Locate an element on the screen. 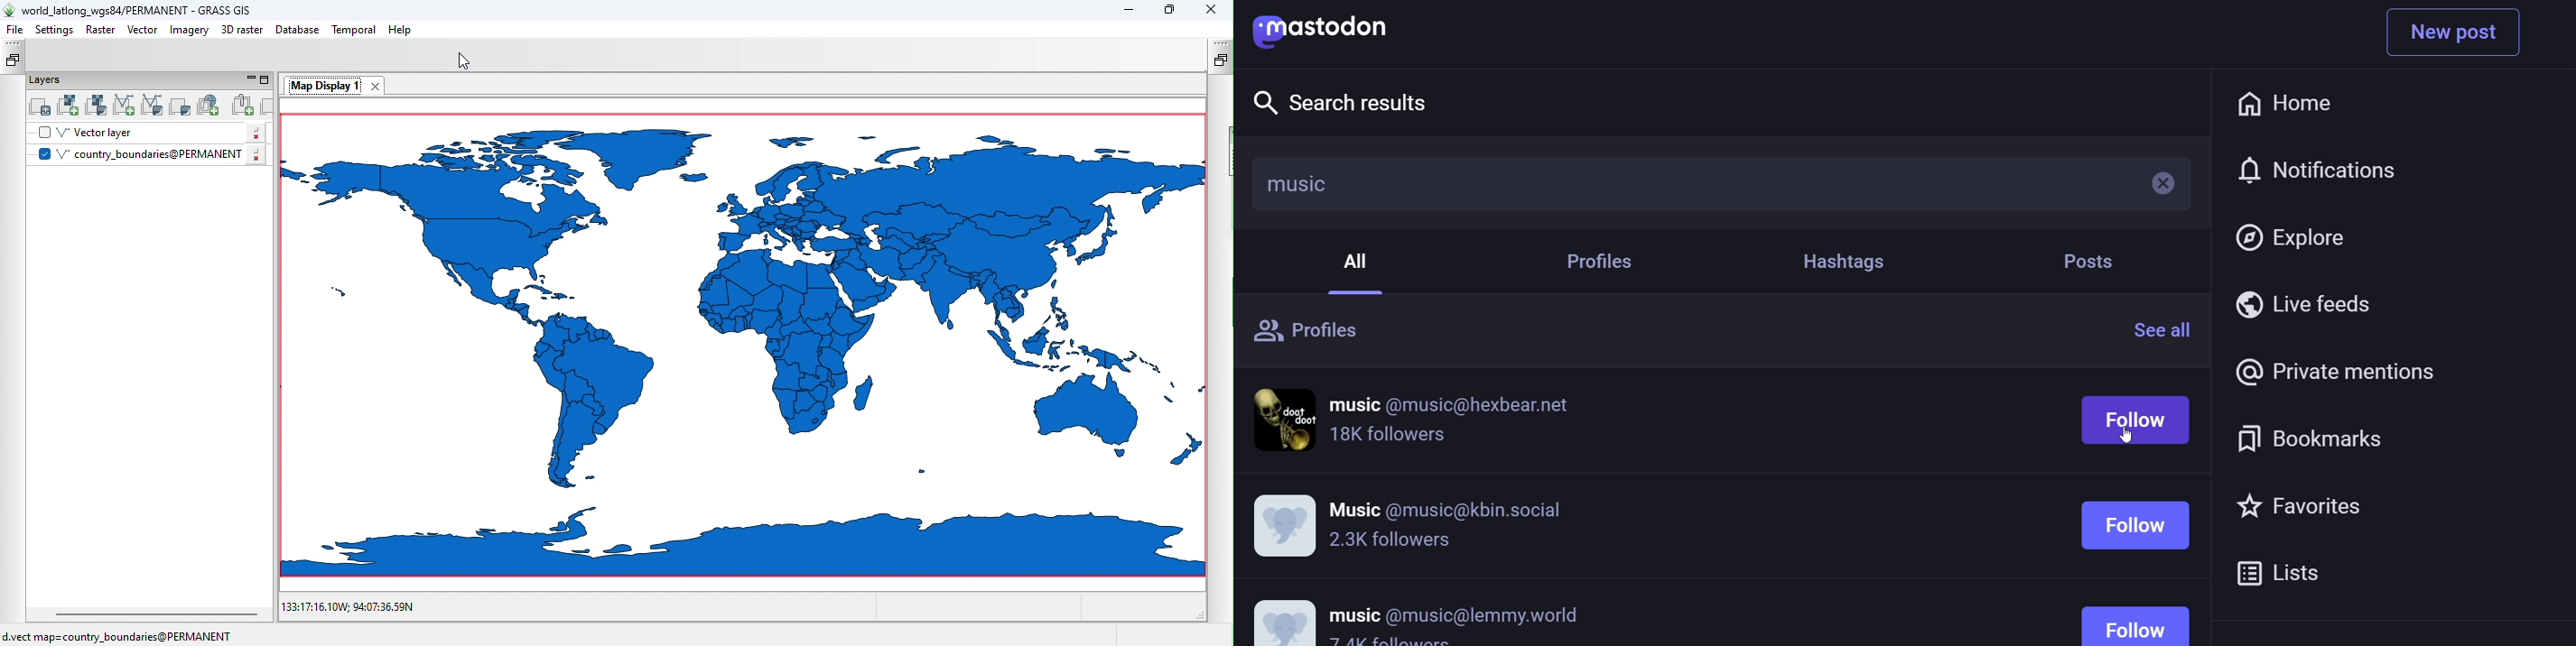 The height and width of the screenshot is (672, 2576). favorite is located at coordinates (2293, 508).